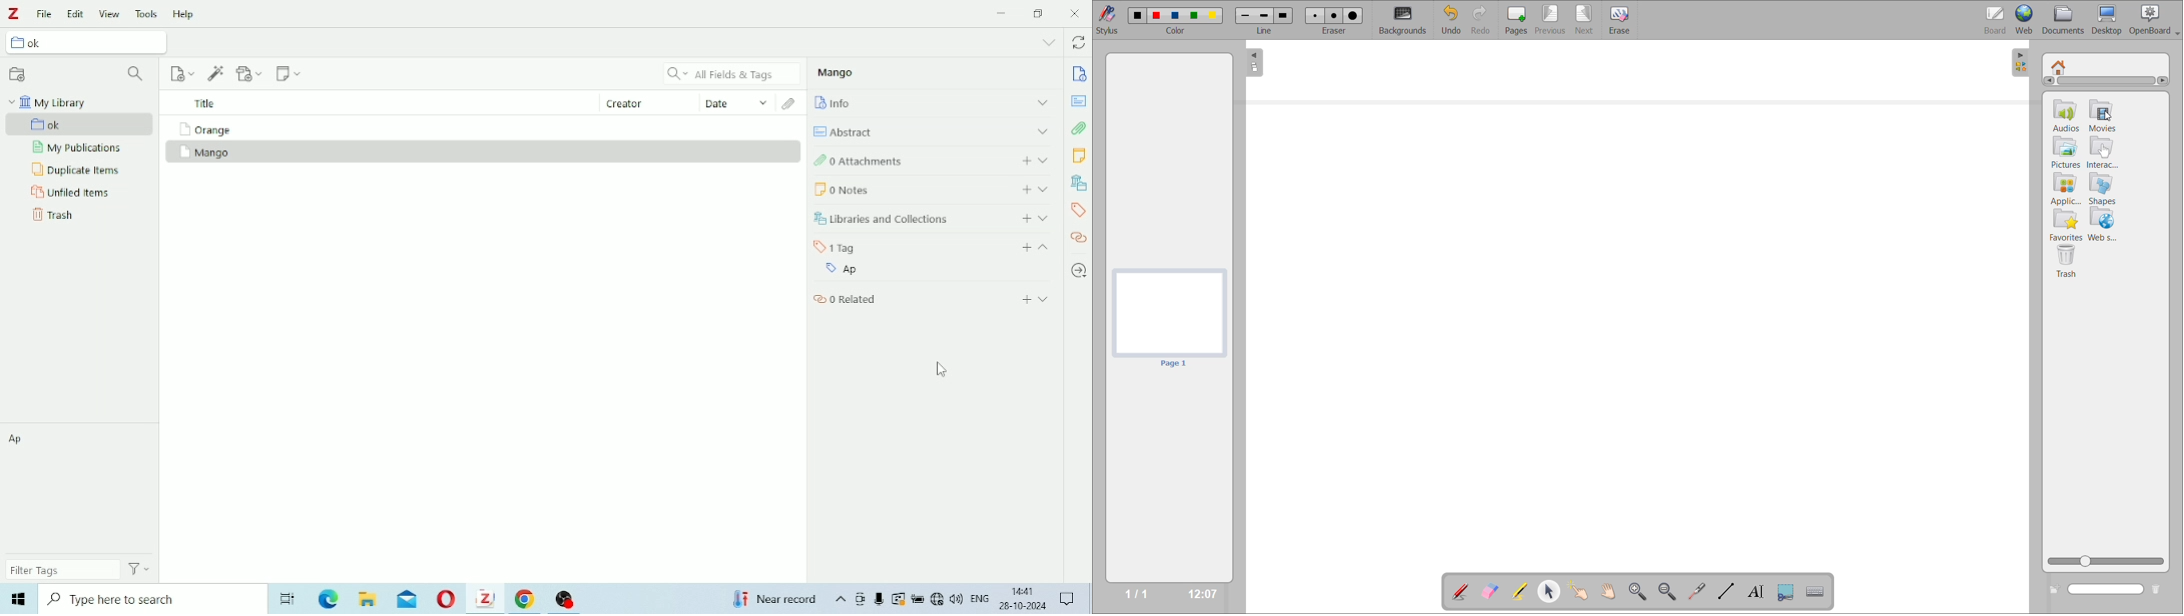 This screenshot has width=2184, height=616. Describe the element at coordinates (526, 598) in the screenshot. I see `Google Chrome` at that location.